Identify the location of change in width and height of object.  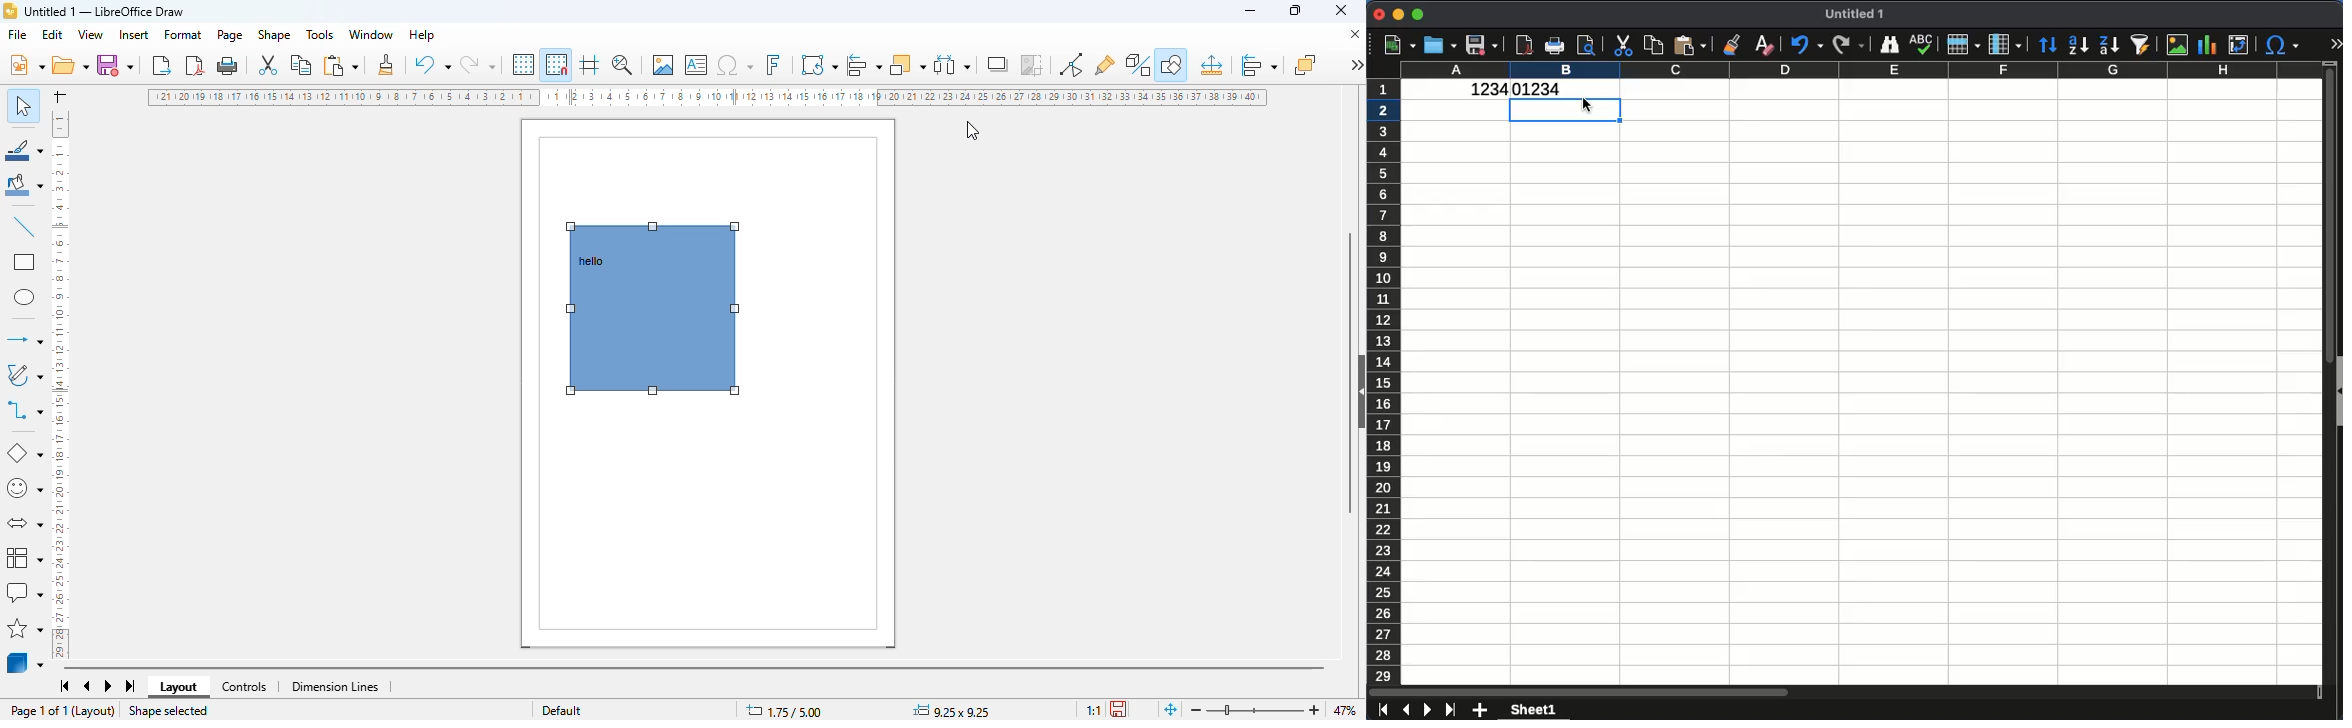
(951, 710).